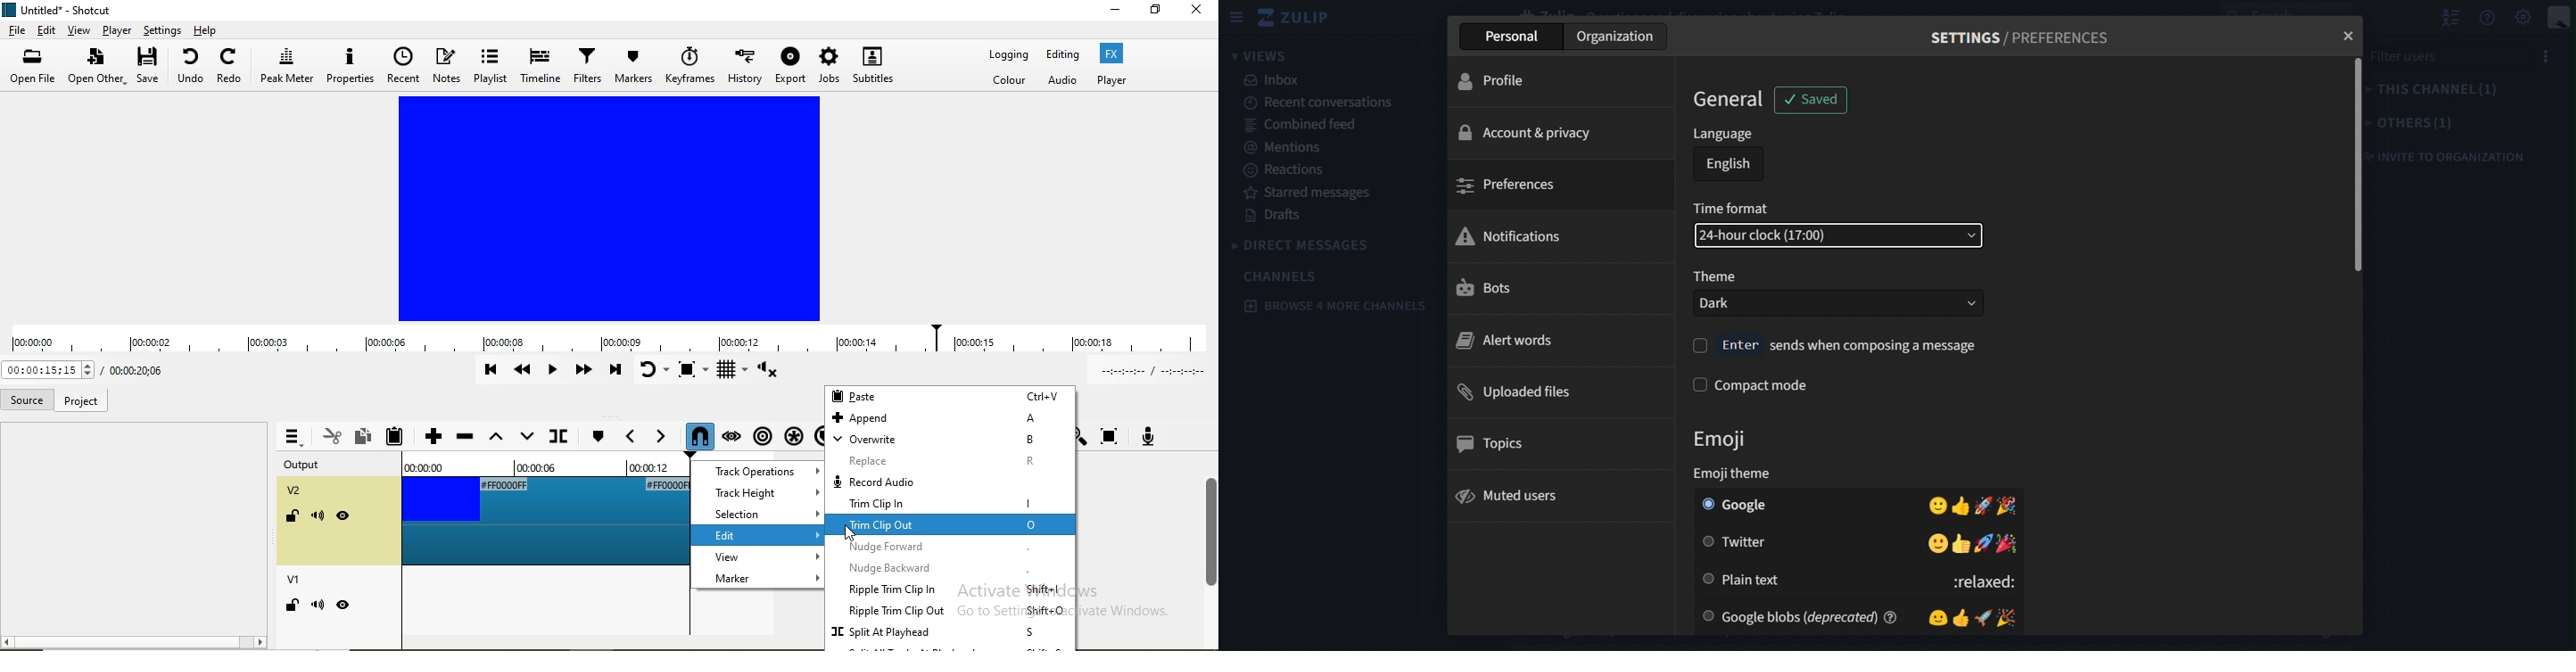 The image size is (2576, 672). What do you see at coordinates (2413, 124) in the screenshot?
I see `others(1)` at bounding box center [2413, 124].